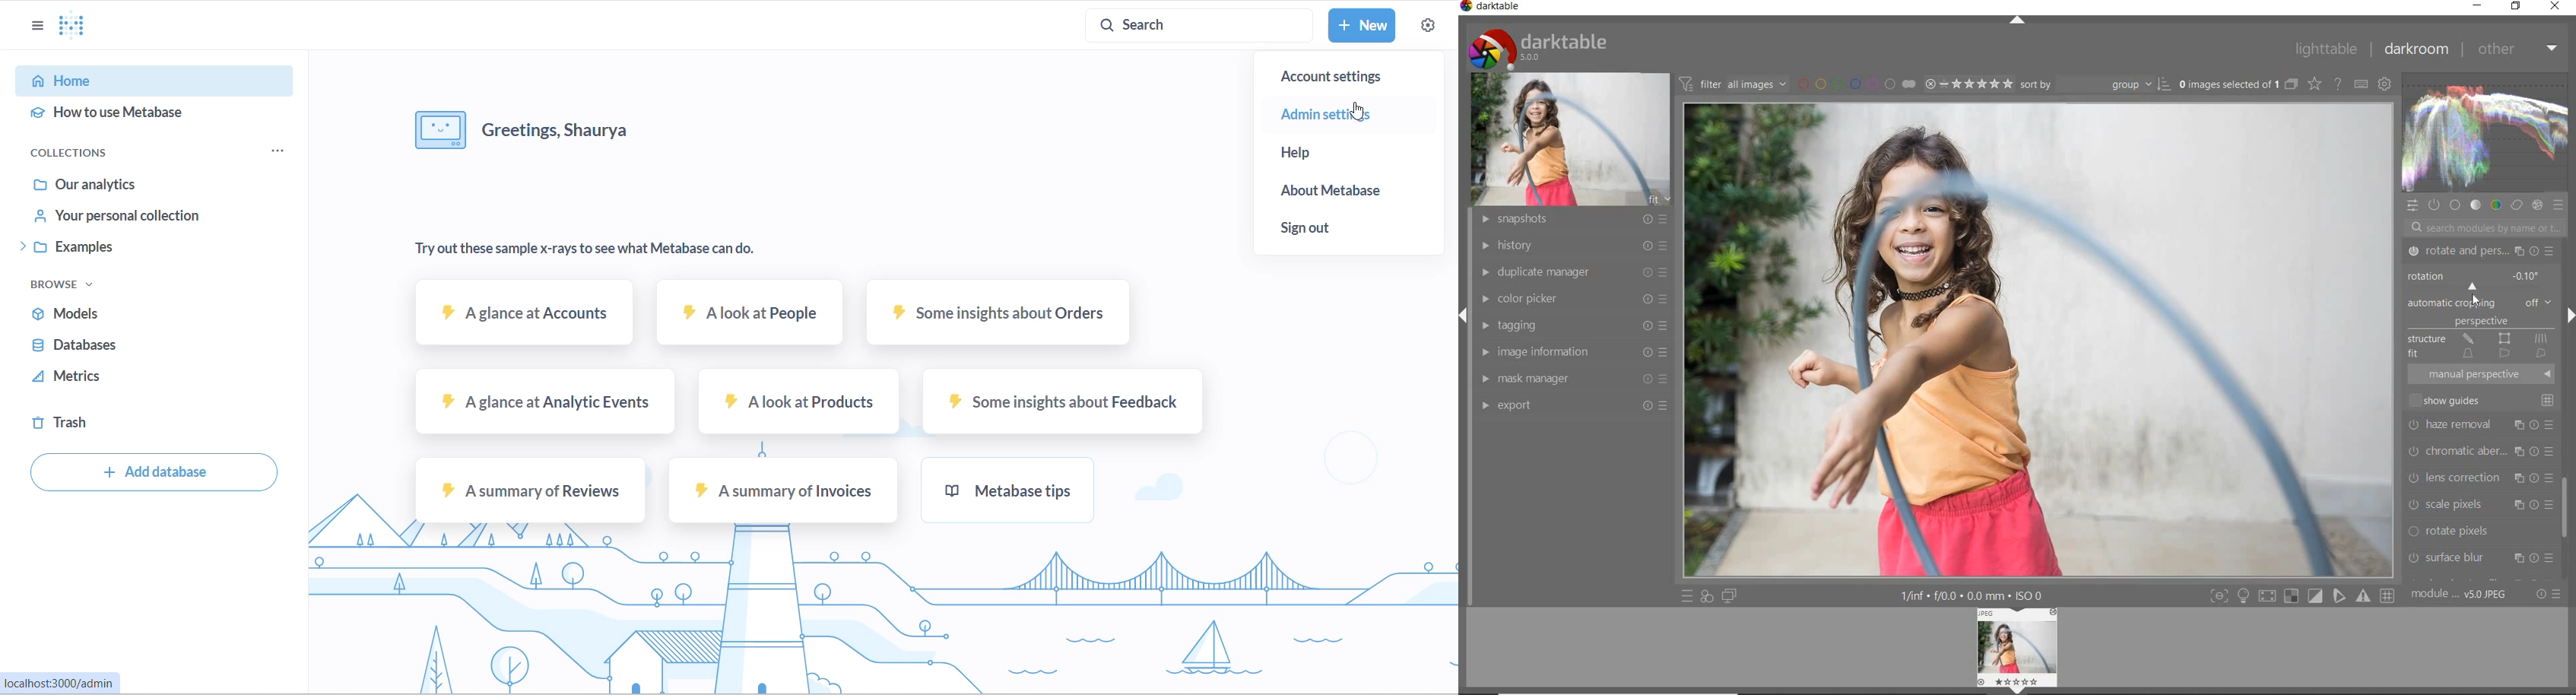 This screenshot has width=2576, height=700. Describe the element at coordinates (2338, 84) in the screenshot. I see `enable for online help` at that location.